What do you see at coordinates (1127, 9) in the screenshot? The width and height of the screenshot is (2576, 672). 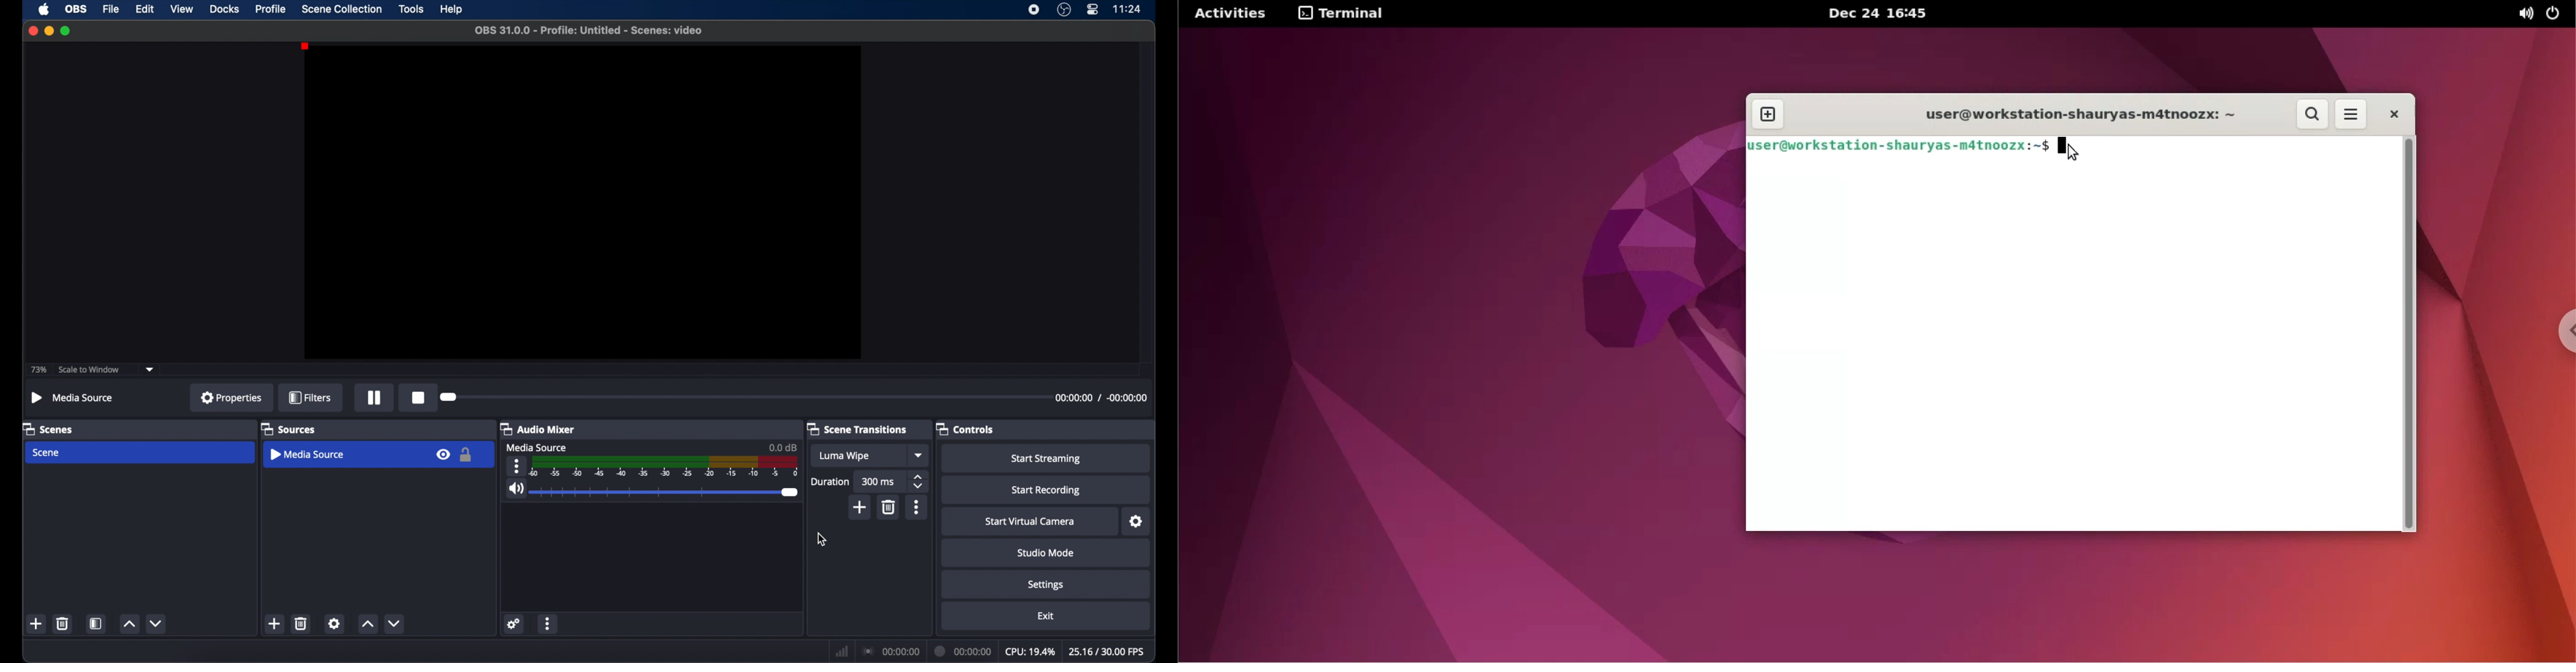 I see `time` at bounding box center [1127, 9].